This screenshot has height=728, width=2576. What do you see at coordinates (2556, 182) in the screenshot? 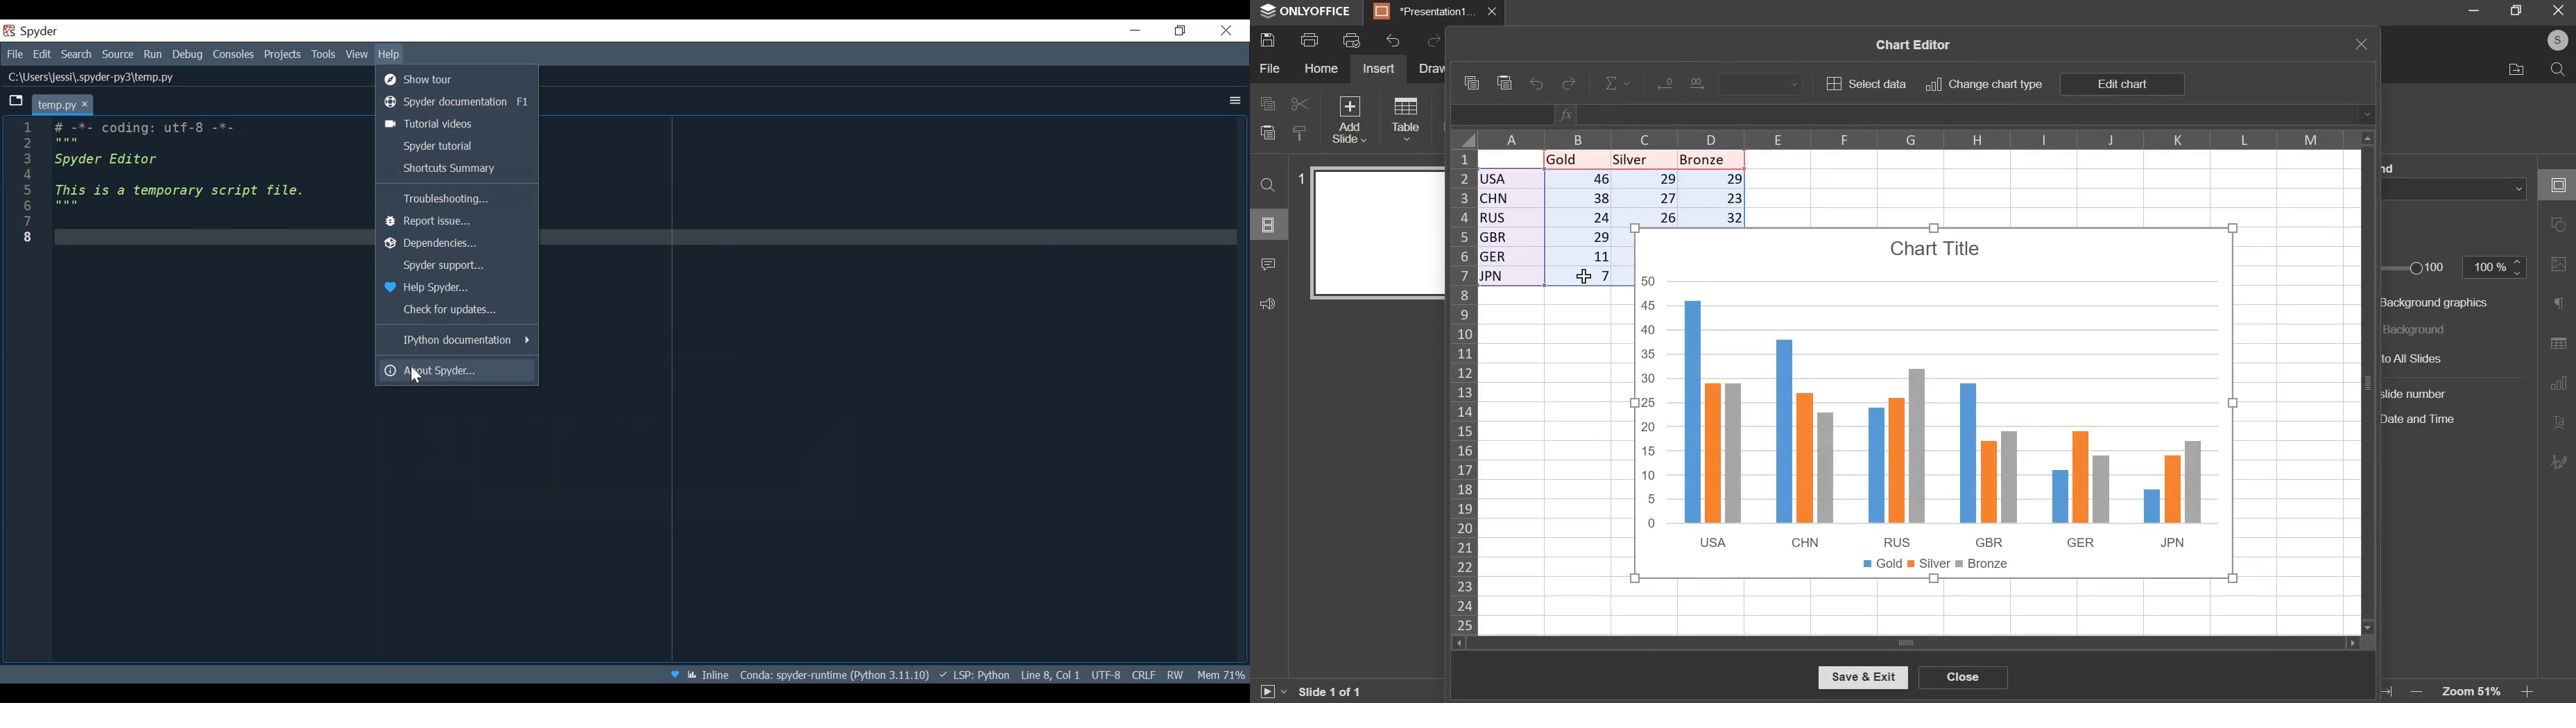
I see `slide settings` at bounding box center [2556, 182].